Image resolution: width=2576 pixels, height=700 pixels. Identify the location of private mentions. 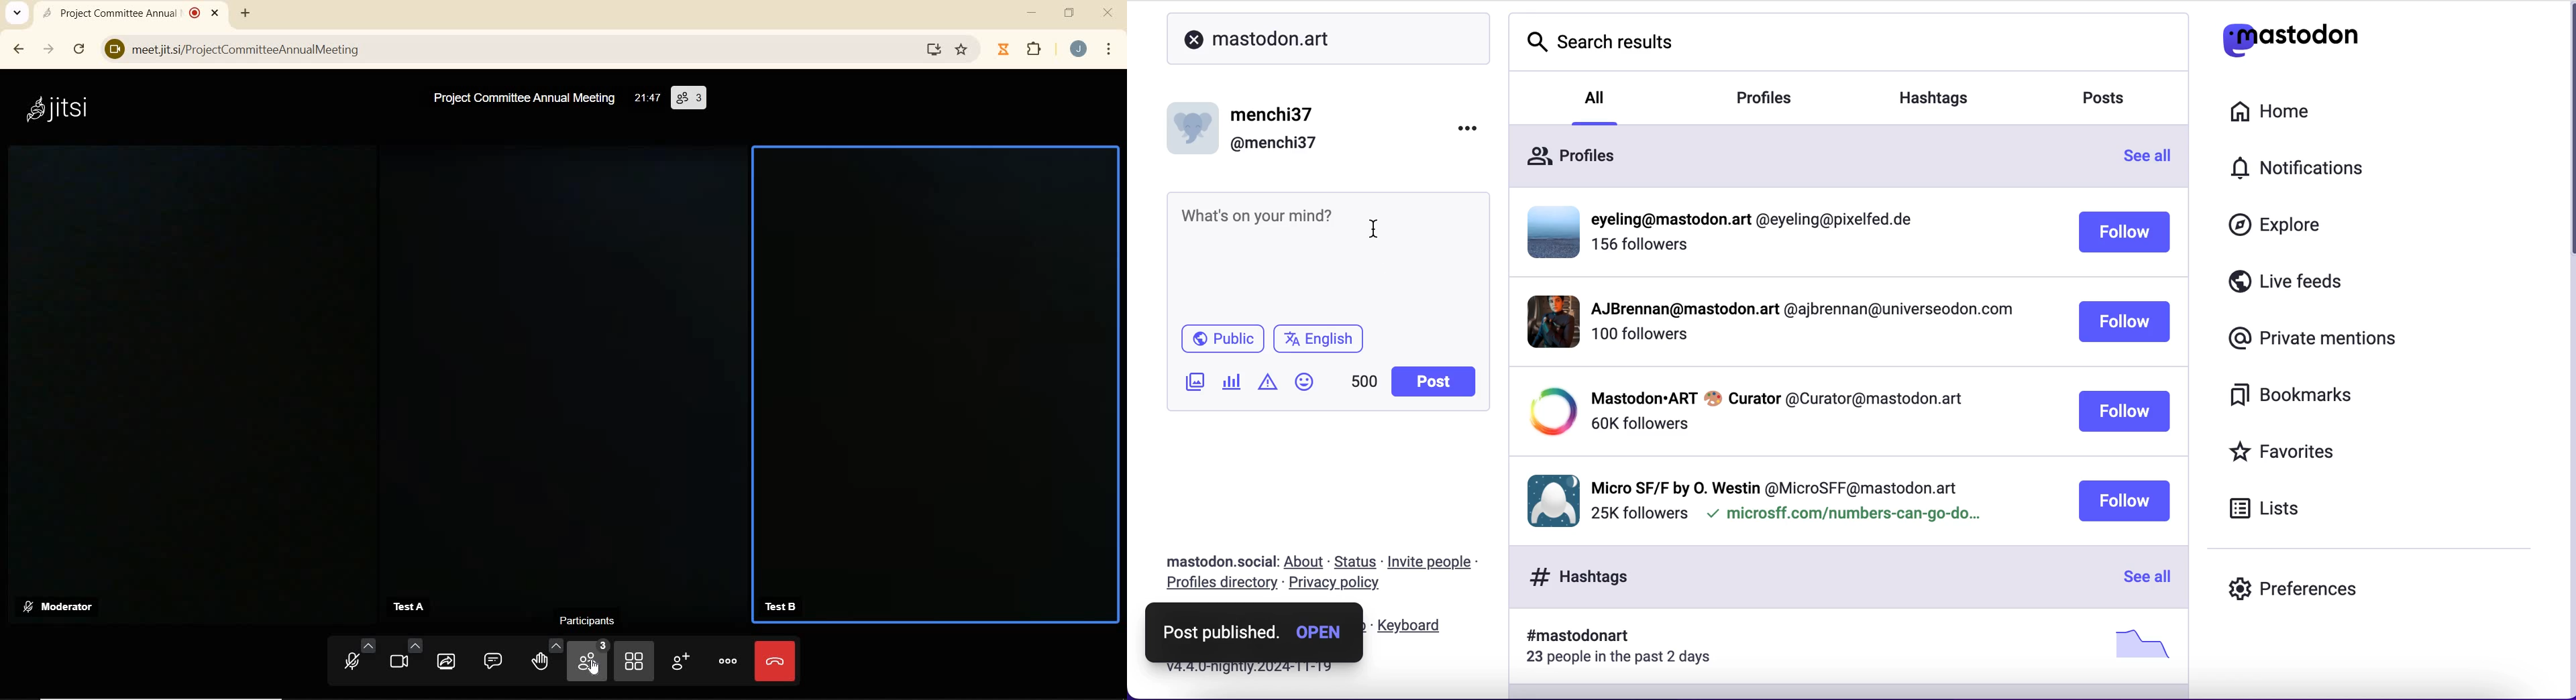
(2309, 339).